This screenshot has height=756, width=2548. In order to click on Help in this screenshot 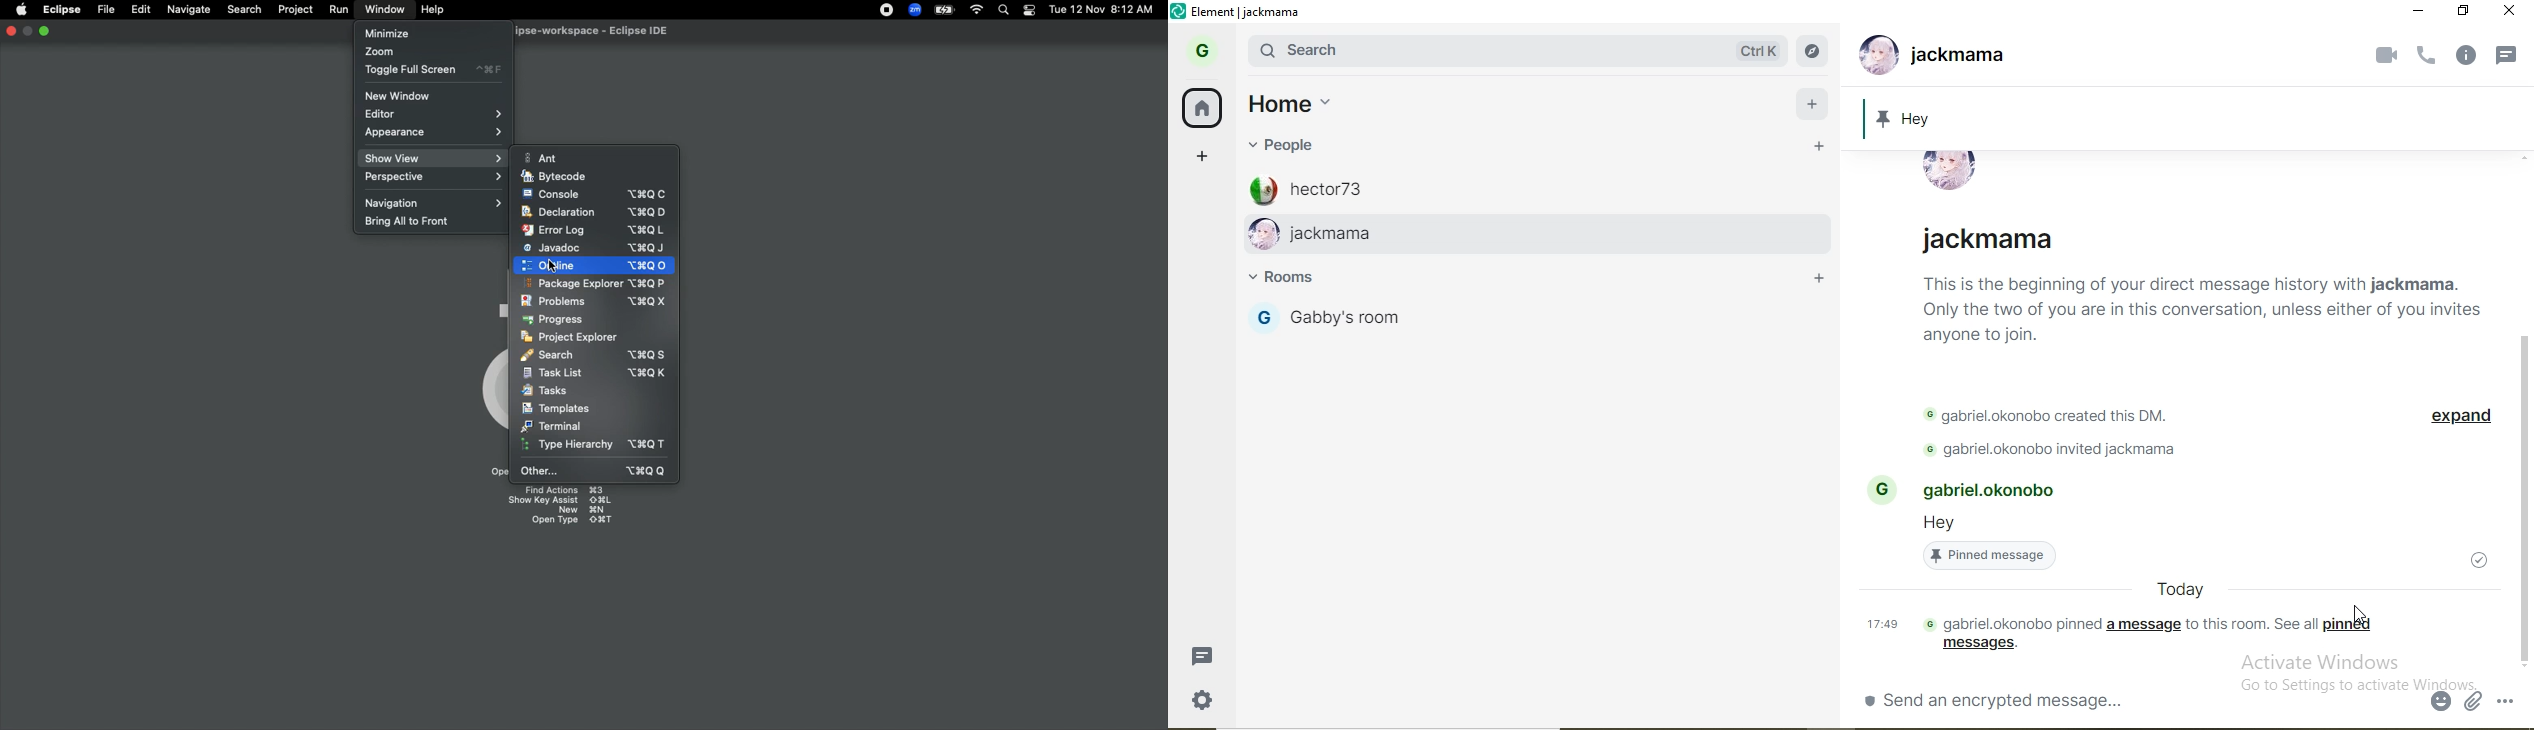, I will do `click(433, 10)`.